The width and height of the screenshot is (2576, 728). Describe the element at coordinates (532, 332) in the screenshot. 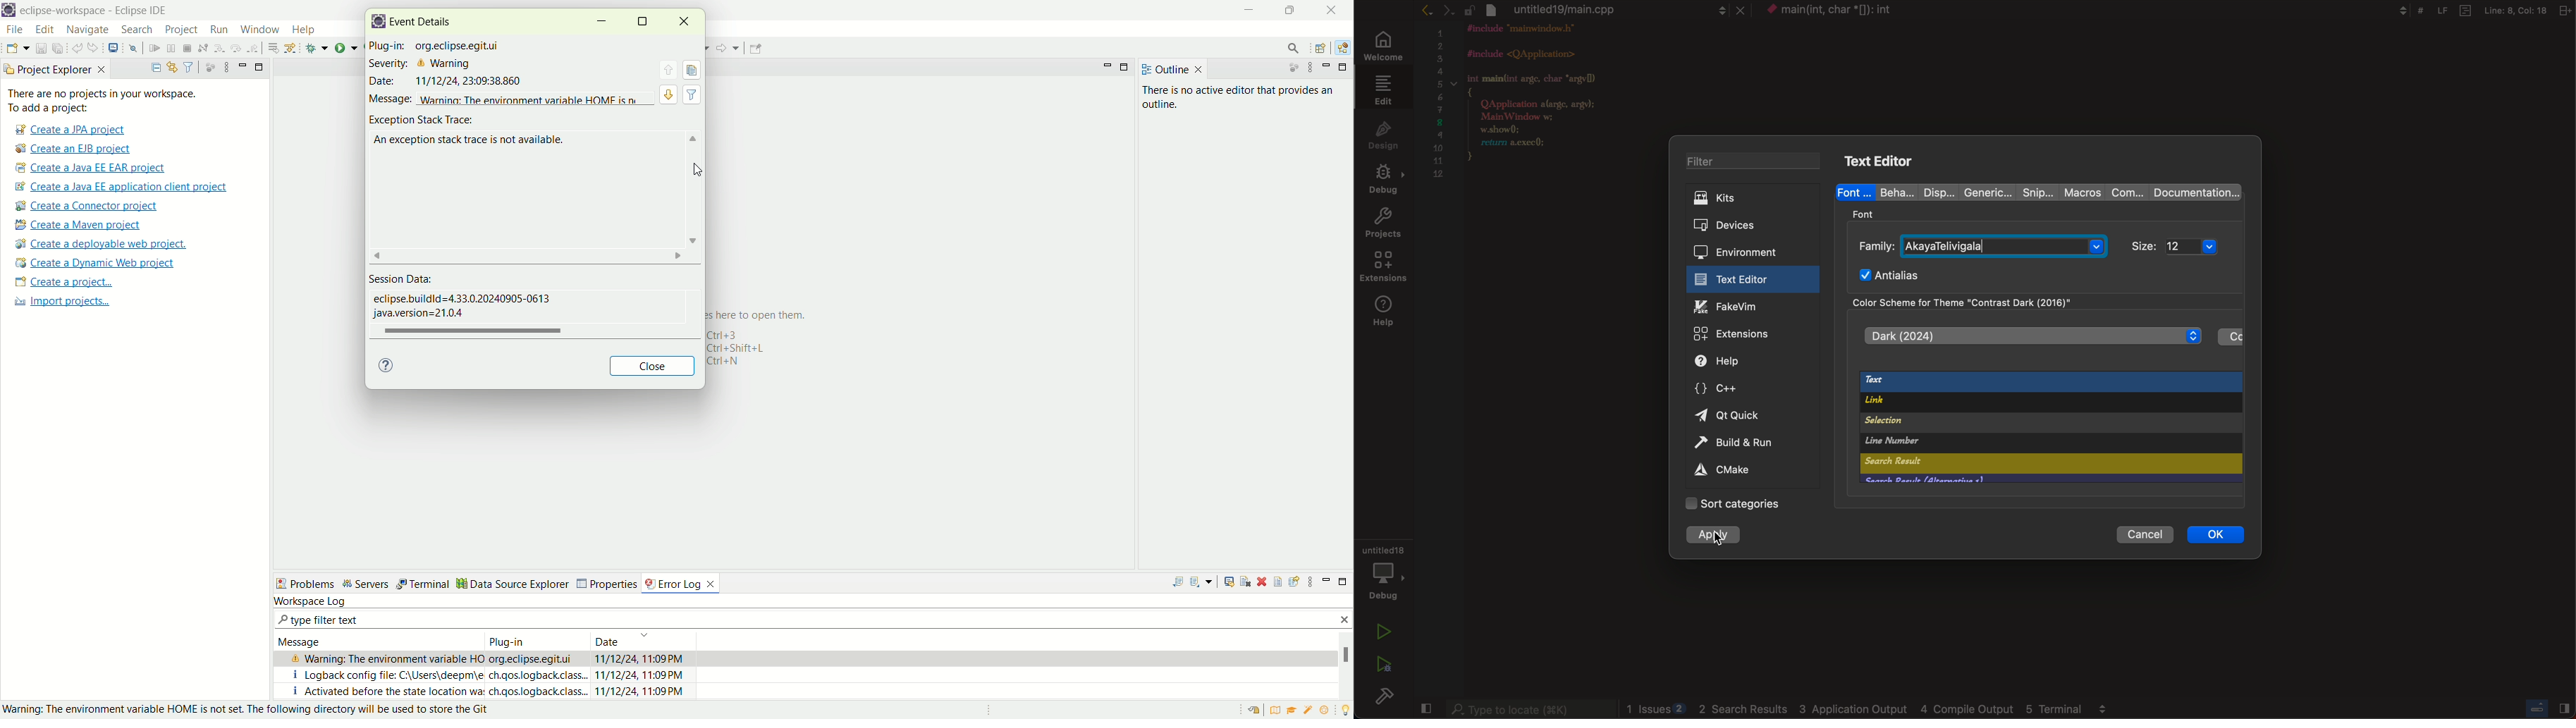

I see `horizontal scroll bar` at that location.